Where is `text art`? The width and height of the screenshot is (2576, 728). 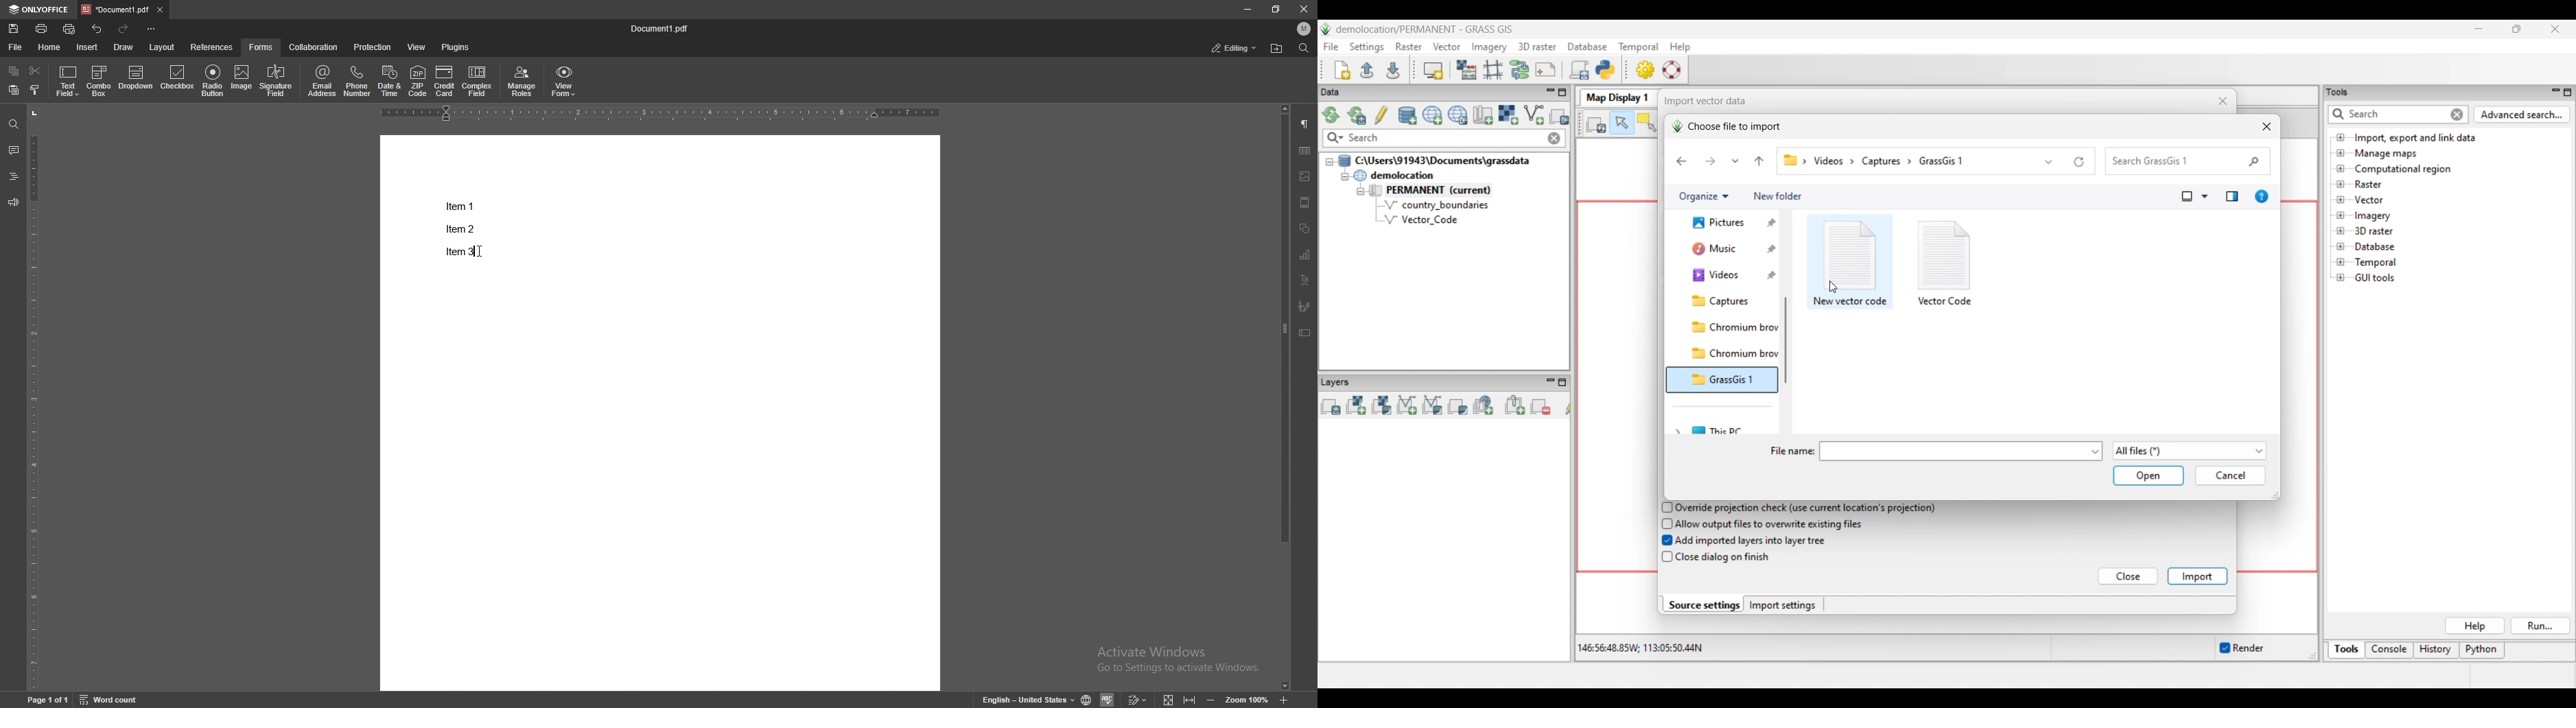
text art is located at coordinates (1306, 281).